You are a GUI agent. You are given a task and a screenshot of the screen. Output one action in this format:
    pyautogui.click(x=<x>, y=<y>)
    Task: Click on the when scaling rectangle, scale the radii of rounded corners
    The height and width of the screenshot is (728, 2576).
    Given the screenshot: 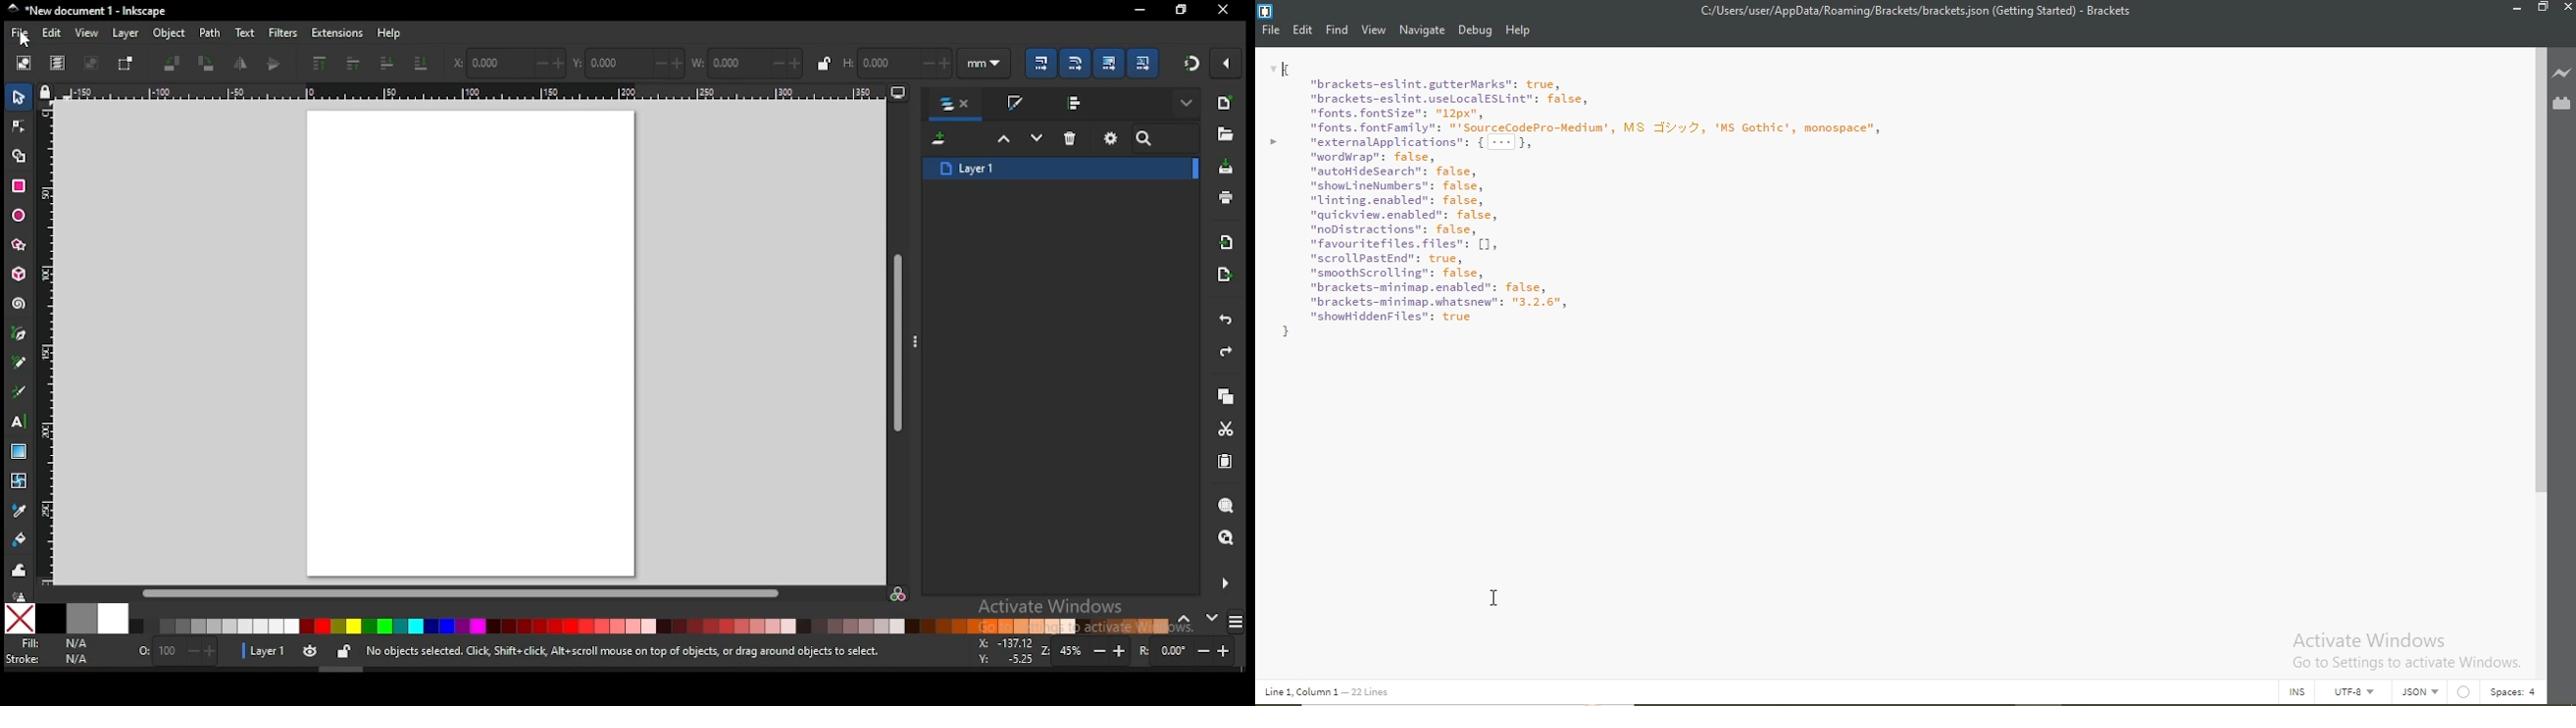 What is the action you would take?
    pyautogui.click(x=1074, y=63)
    